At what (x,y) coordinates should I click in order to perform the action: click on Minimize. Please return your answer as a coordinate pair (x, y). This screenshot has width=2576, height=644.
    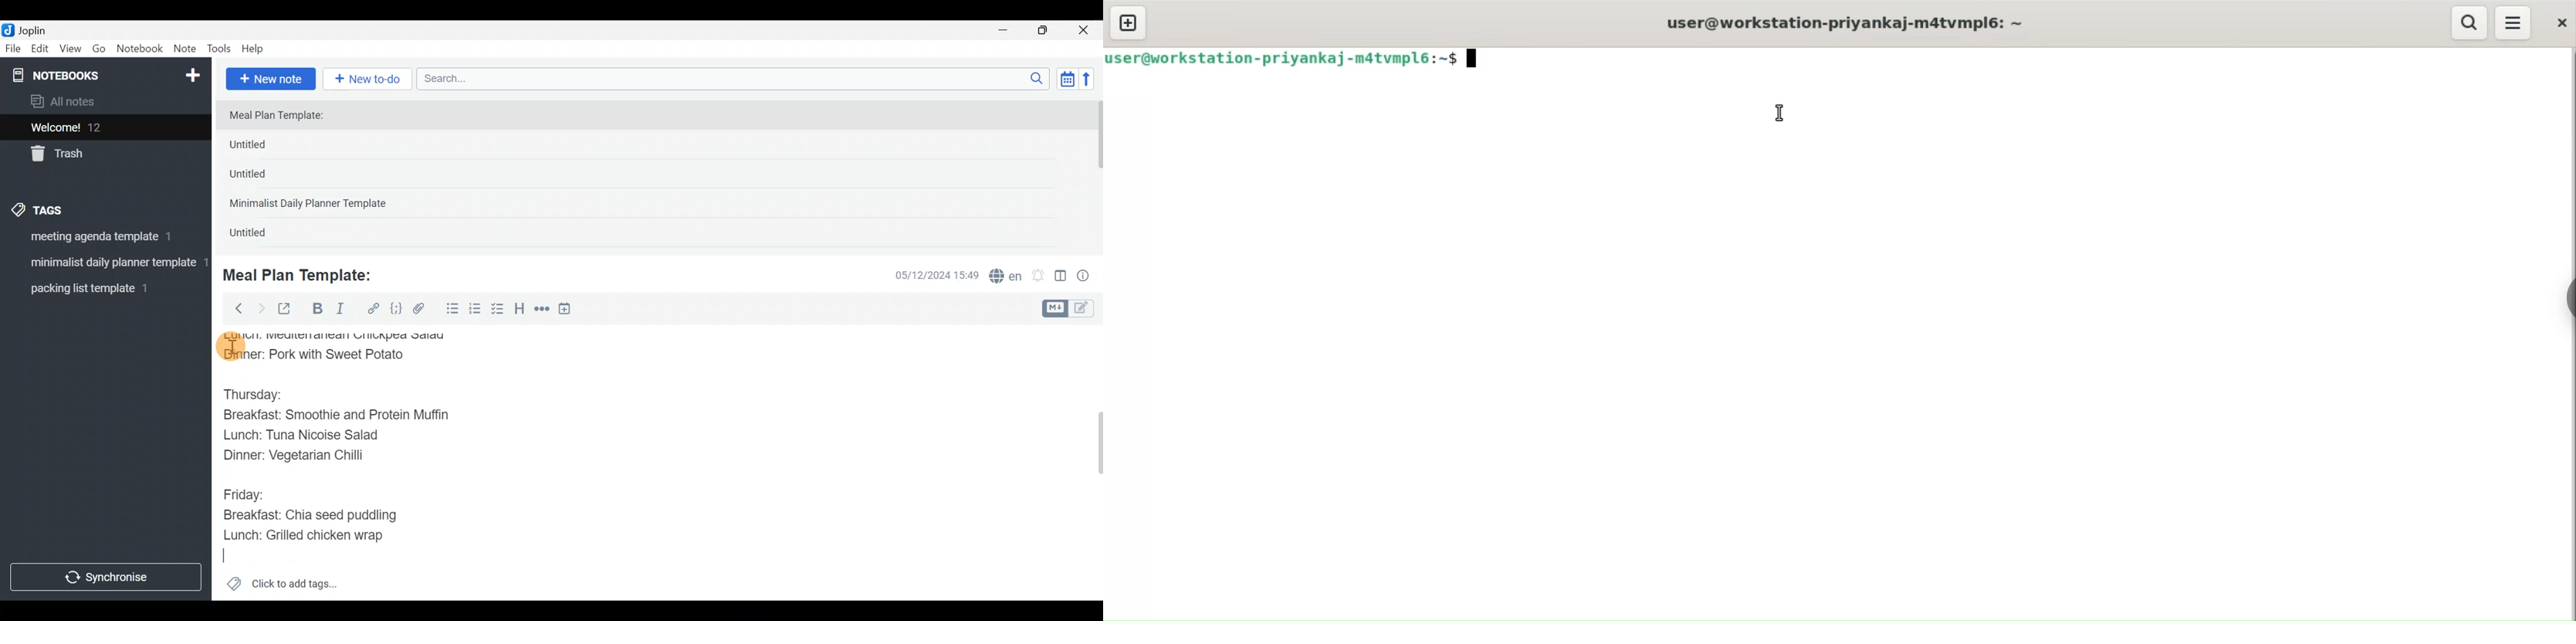
    Looking at the image, I should click on (1010, 29).